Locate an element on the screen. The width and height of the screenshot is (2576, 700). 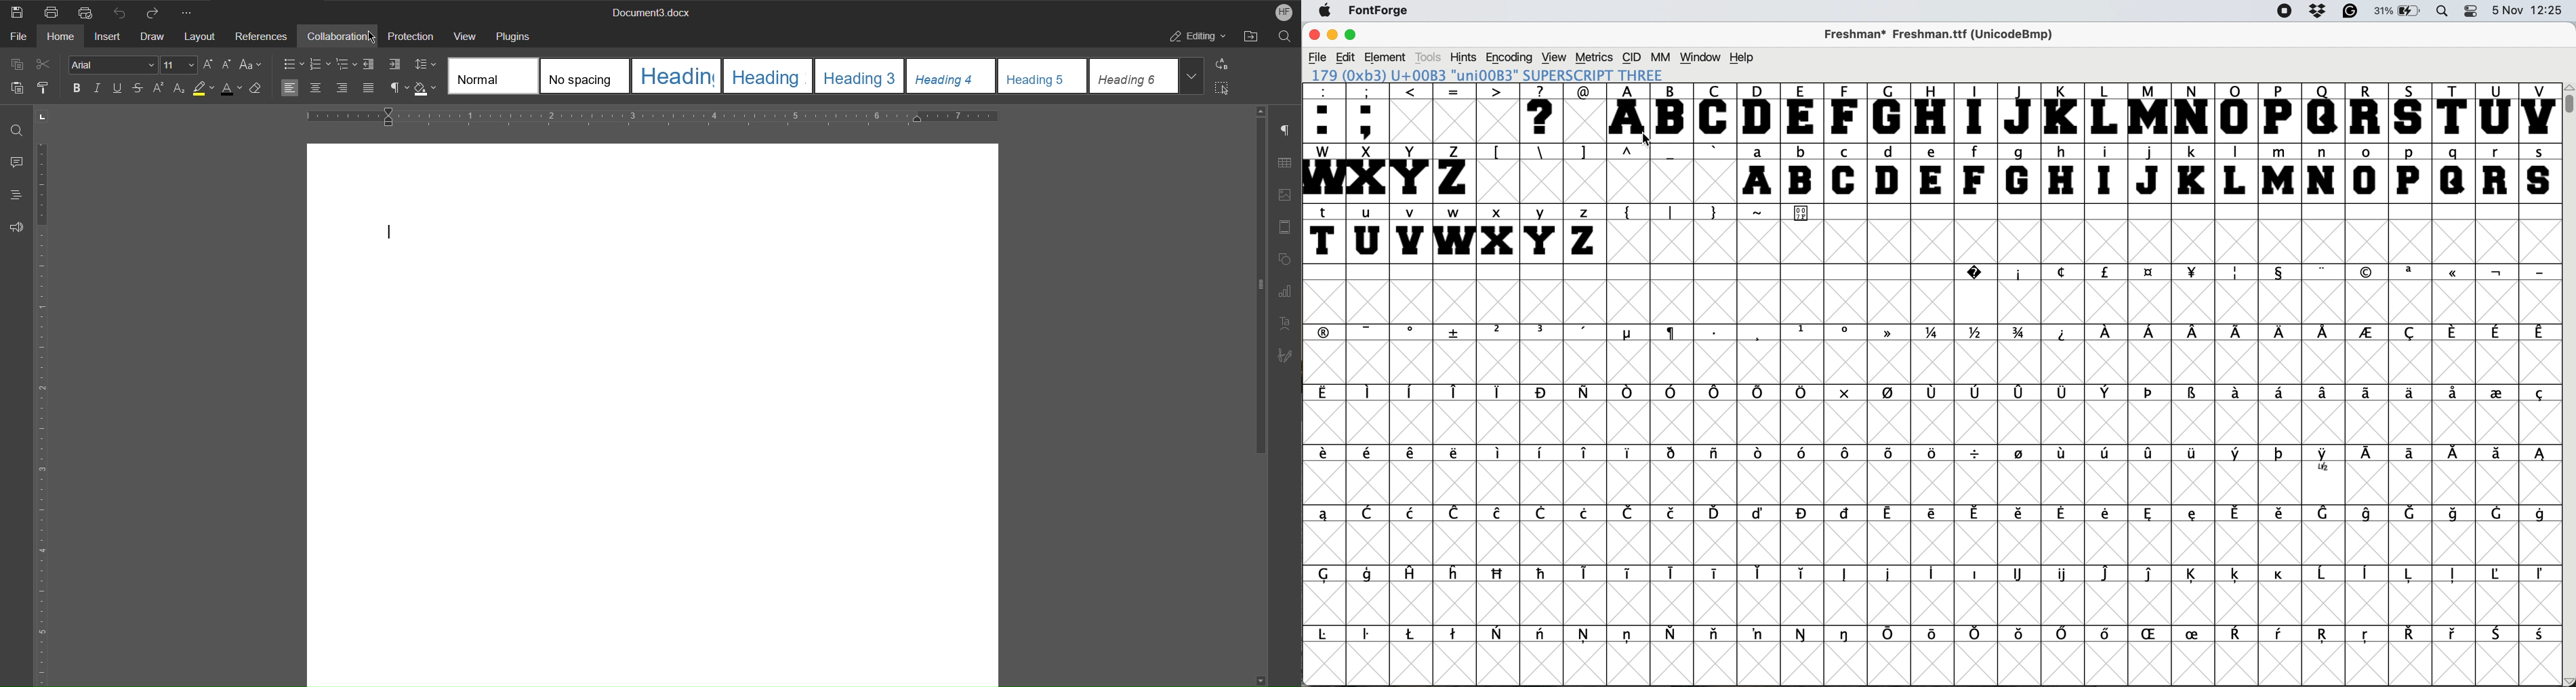
symbol is located at coordinates (1369, 636).